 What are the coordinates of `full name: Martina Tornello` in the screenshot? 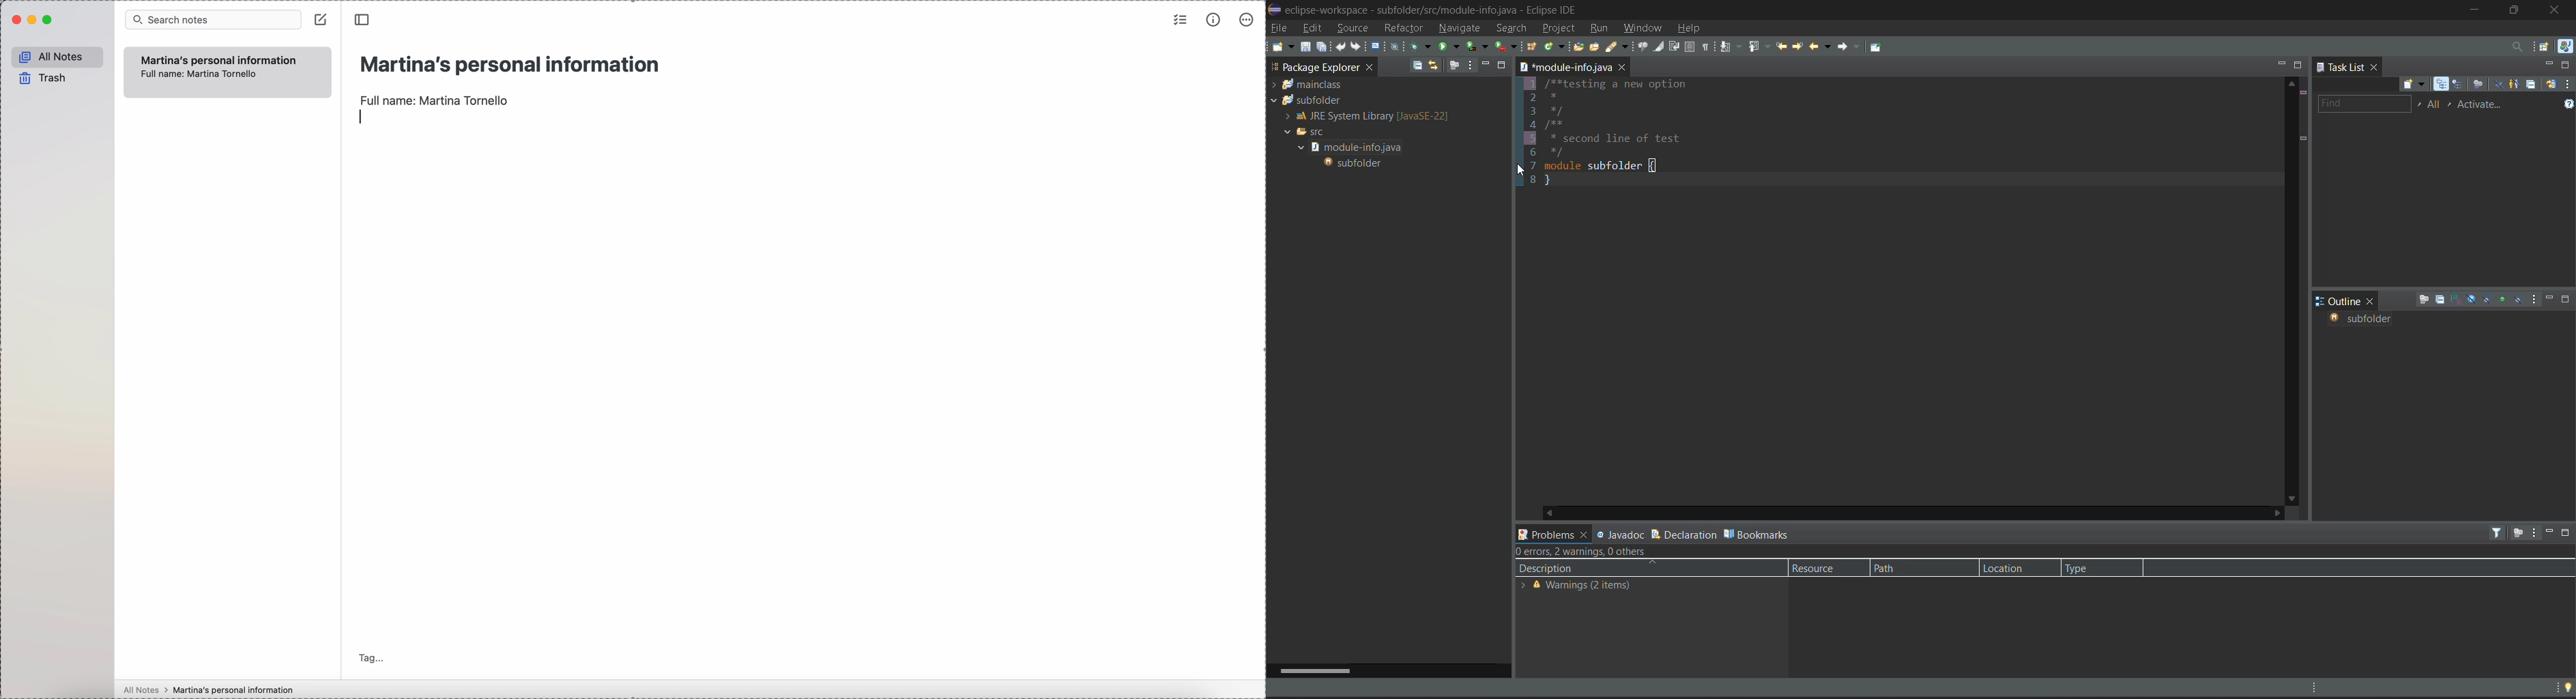 It's located at (436, 98).